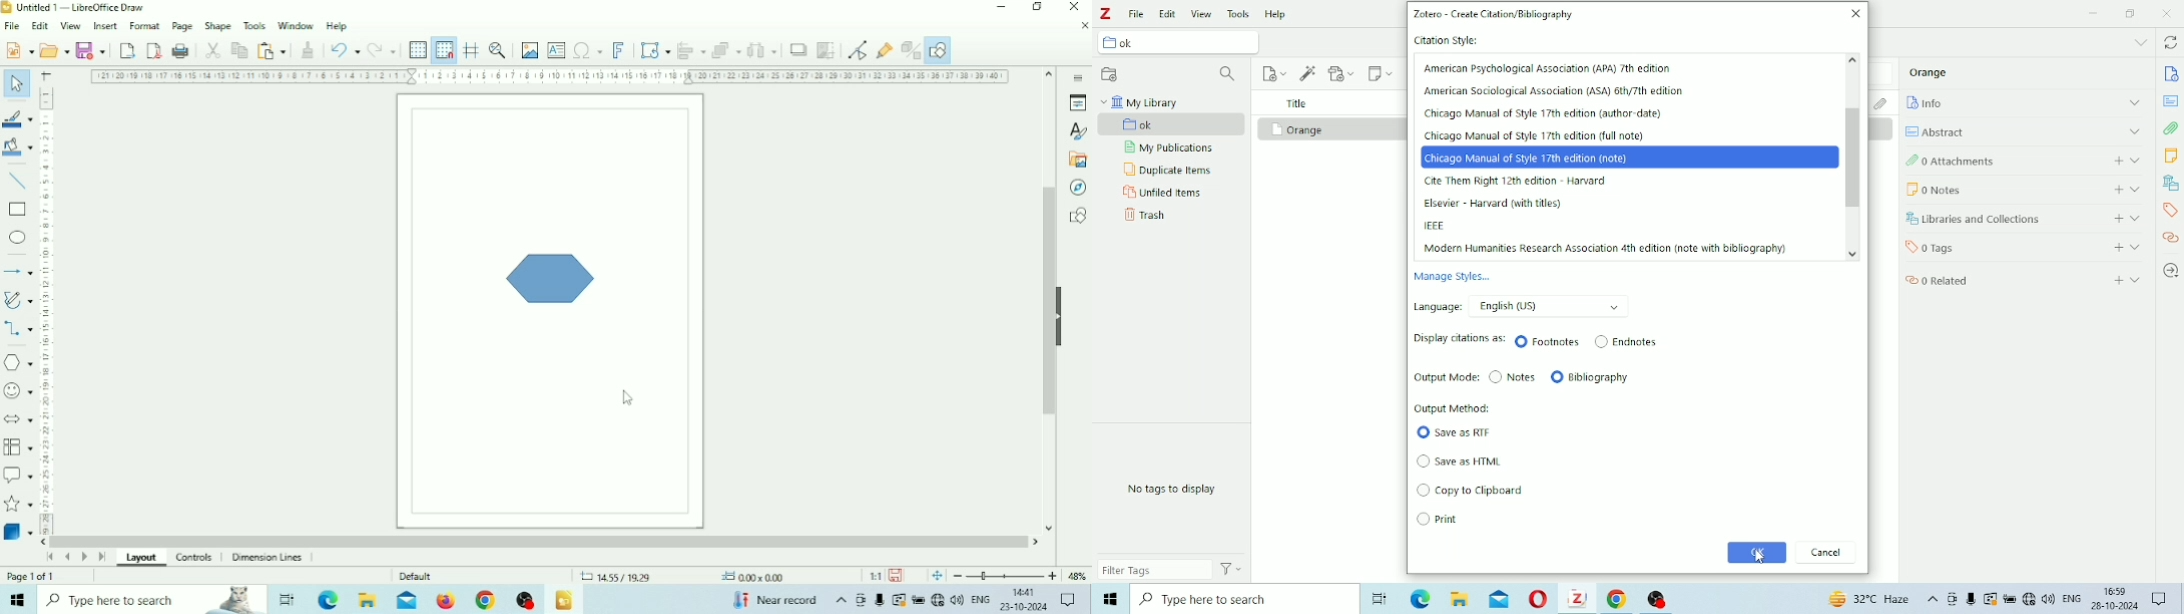  Describe the element at coordinates (13, 26) in the screenshot. I see `File` at that location.